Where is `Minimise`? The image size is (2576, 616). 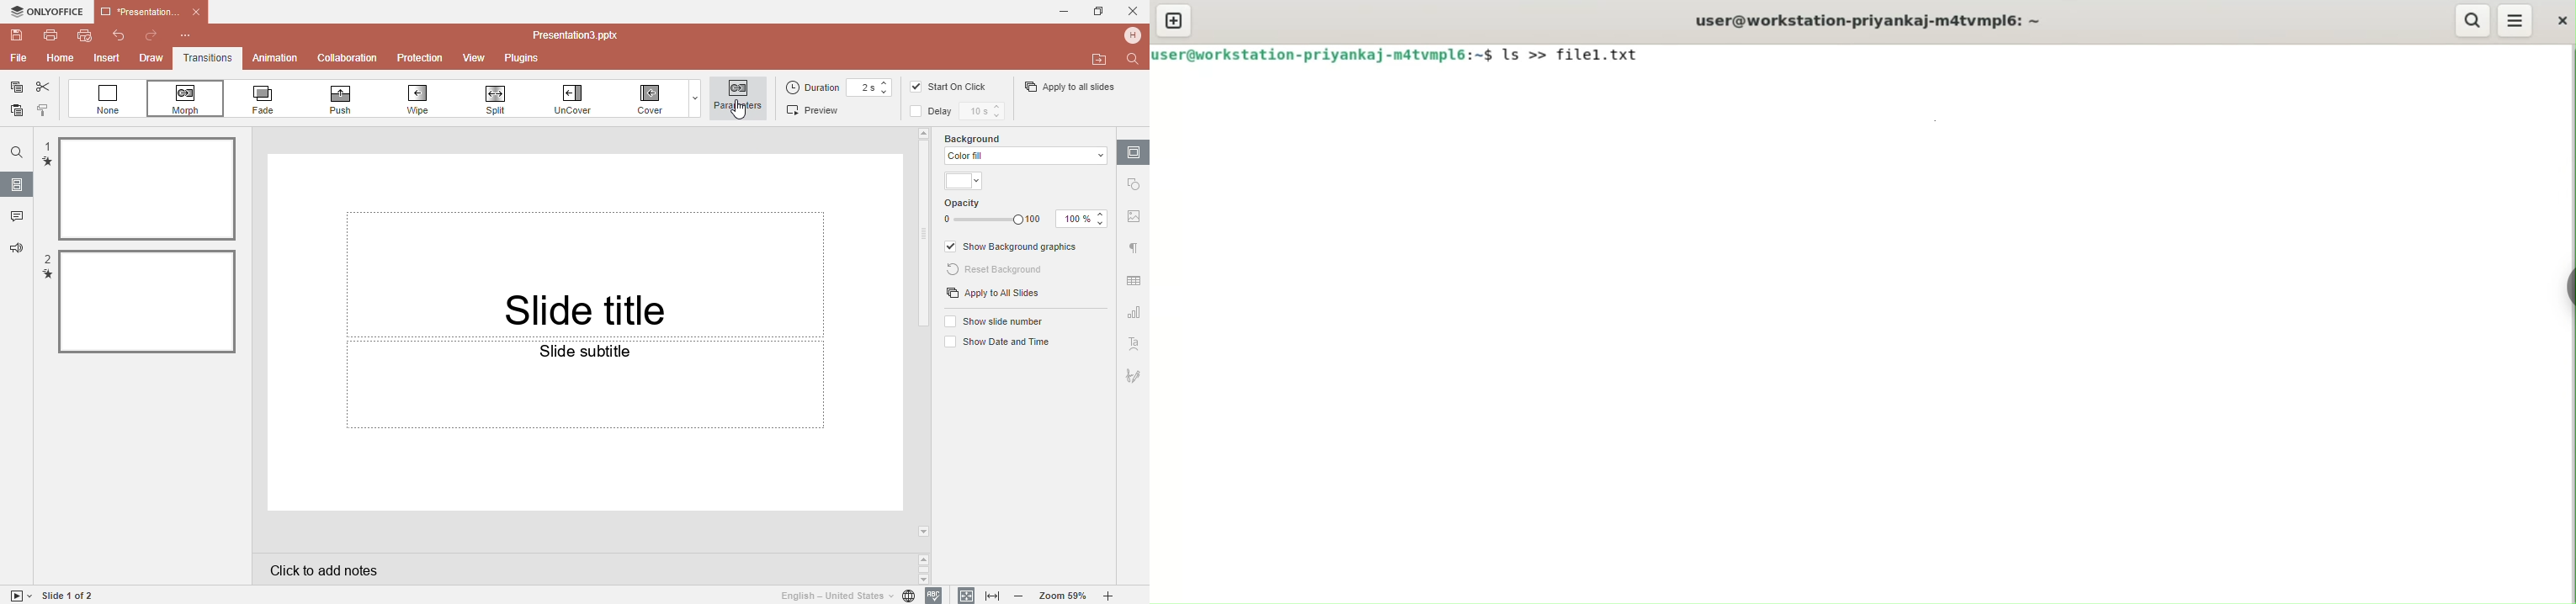
Minimise is located at coordinates (1059, 11).